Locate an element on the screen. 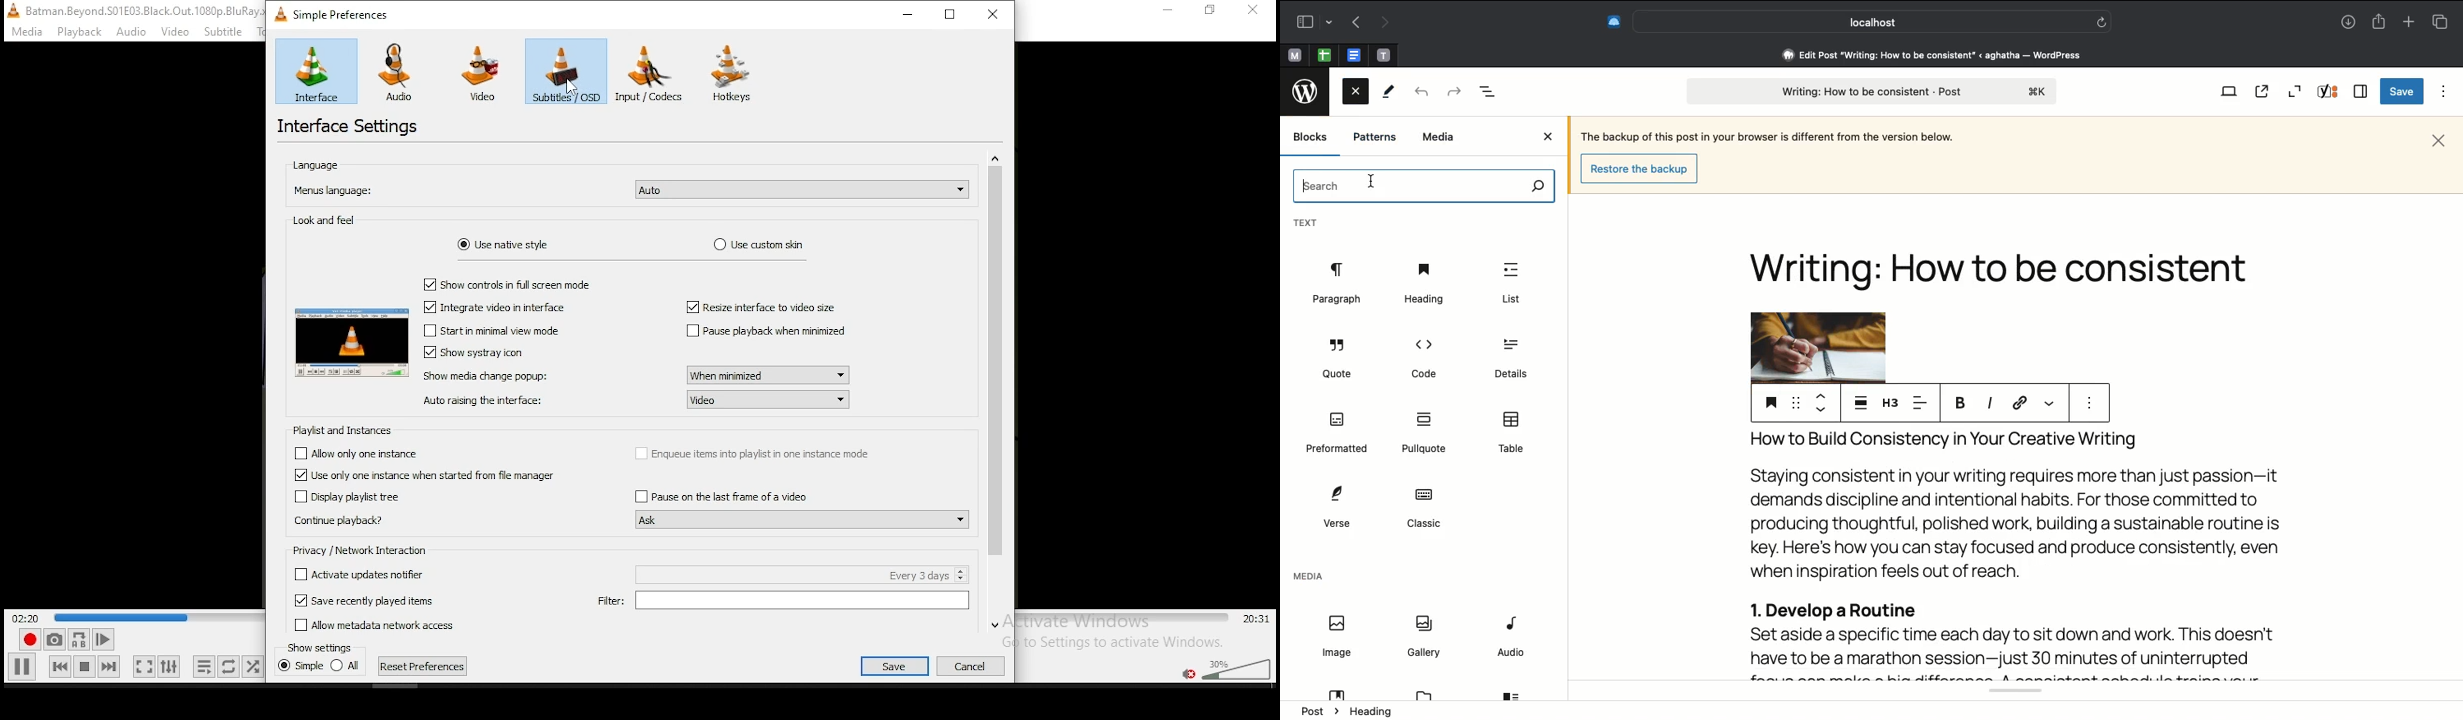 The image size is (2464, 728). Patterns is located at coordinates (1375, 137).